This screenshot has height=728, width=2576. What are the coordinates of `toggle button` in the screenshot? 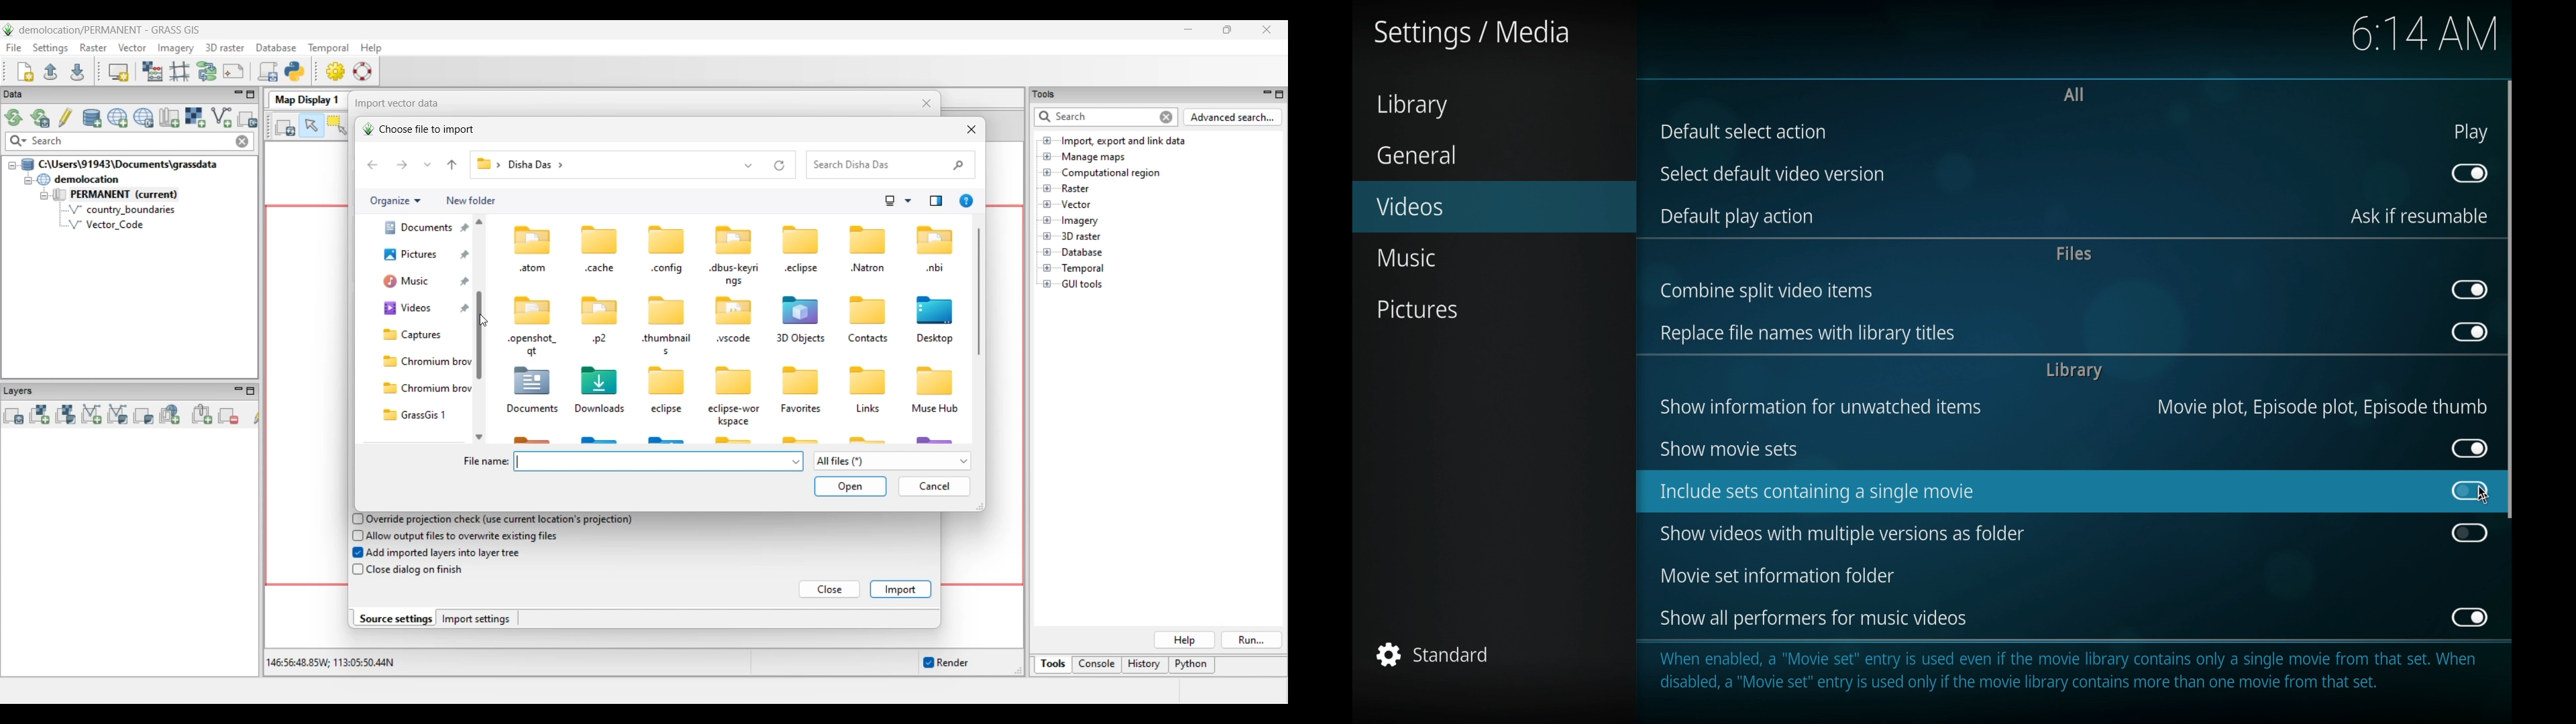 It's located at (2470, 174).